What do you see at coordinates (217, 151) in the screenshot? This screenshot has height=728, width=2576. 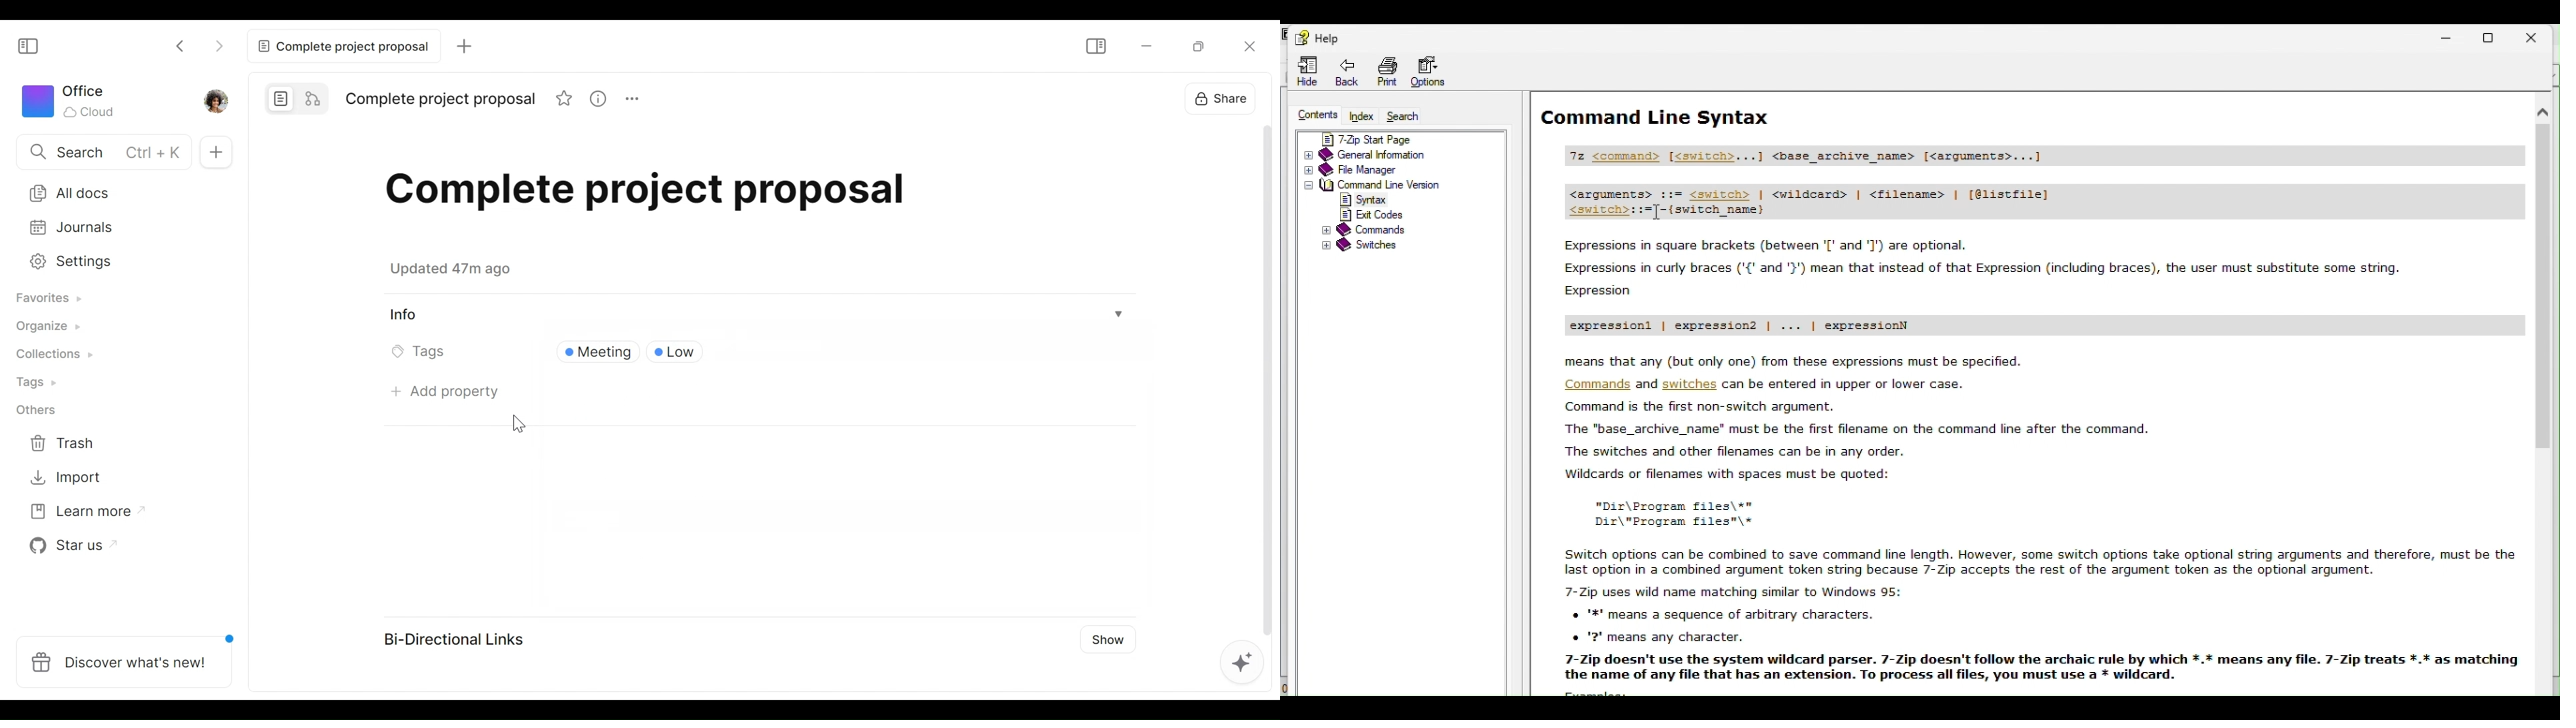 I see `Add Tab` at bounding box center [217, 151].